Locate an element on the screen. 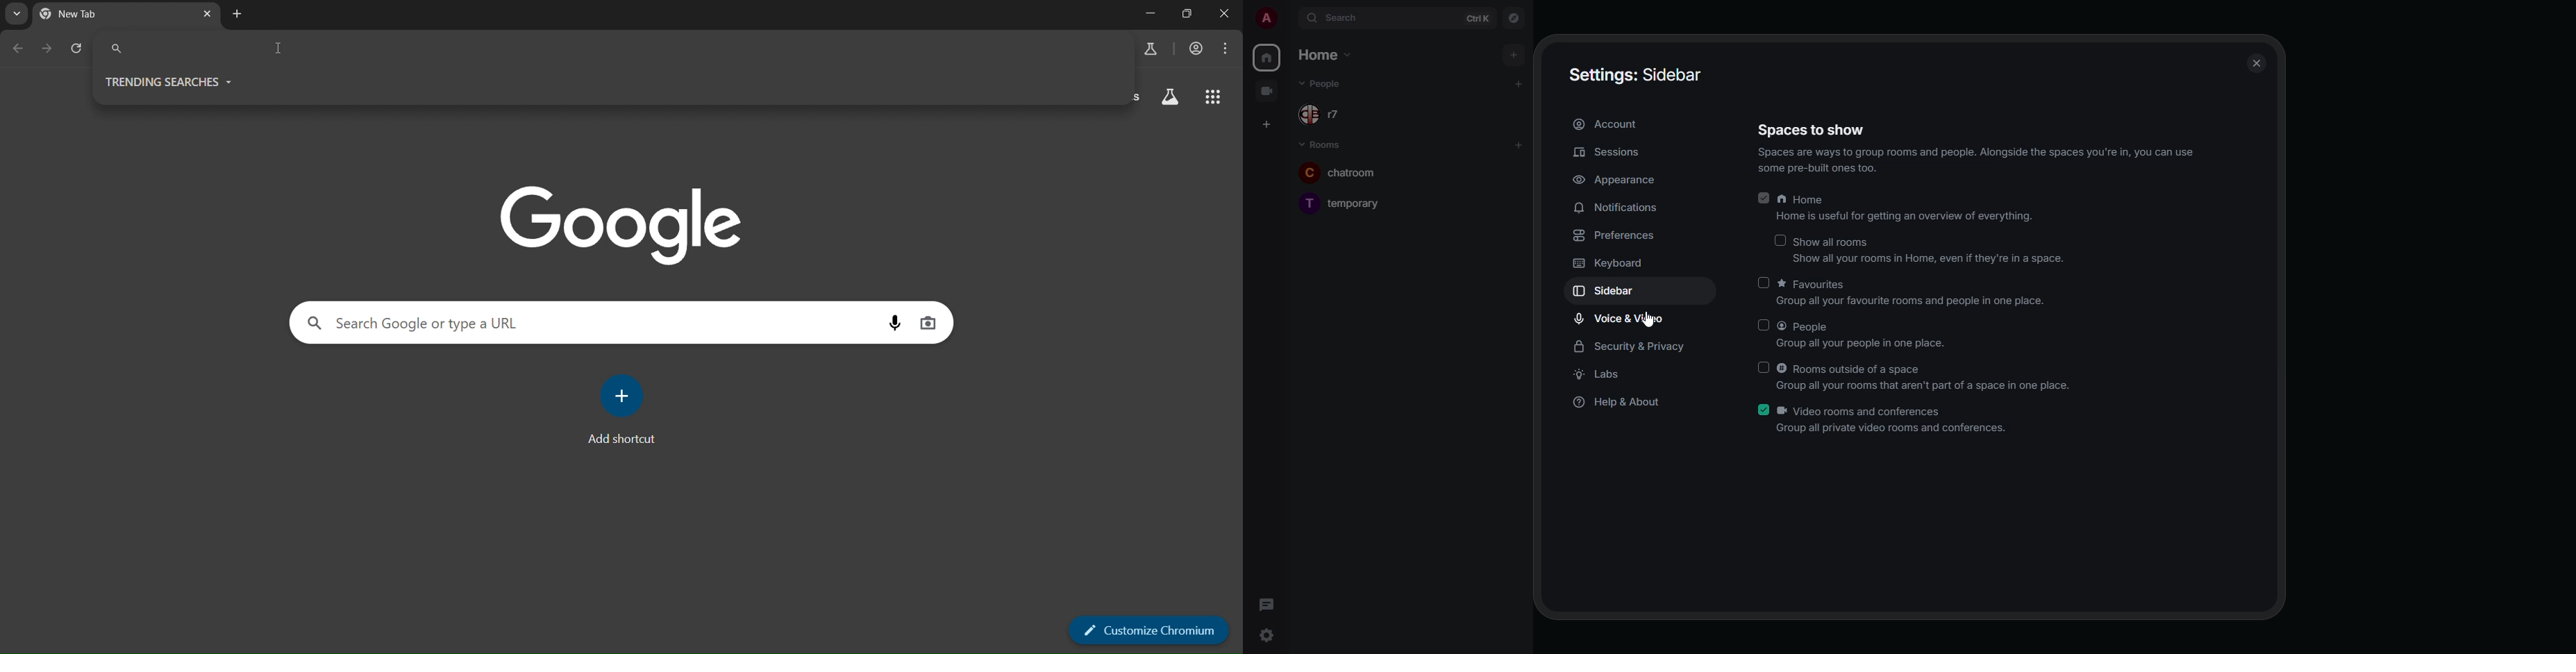 This screenshot has height=672, width=2576. threads is located at coordinates (1266, 604).